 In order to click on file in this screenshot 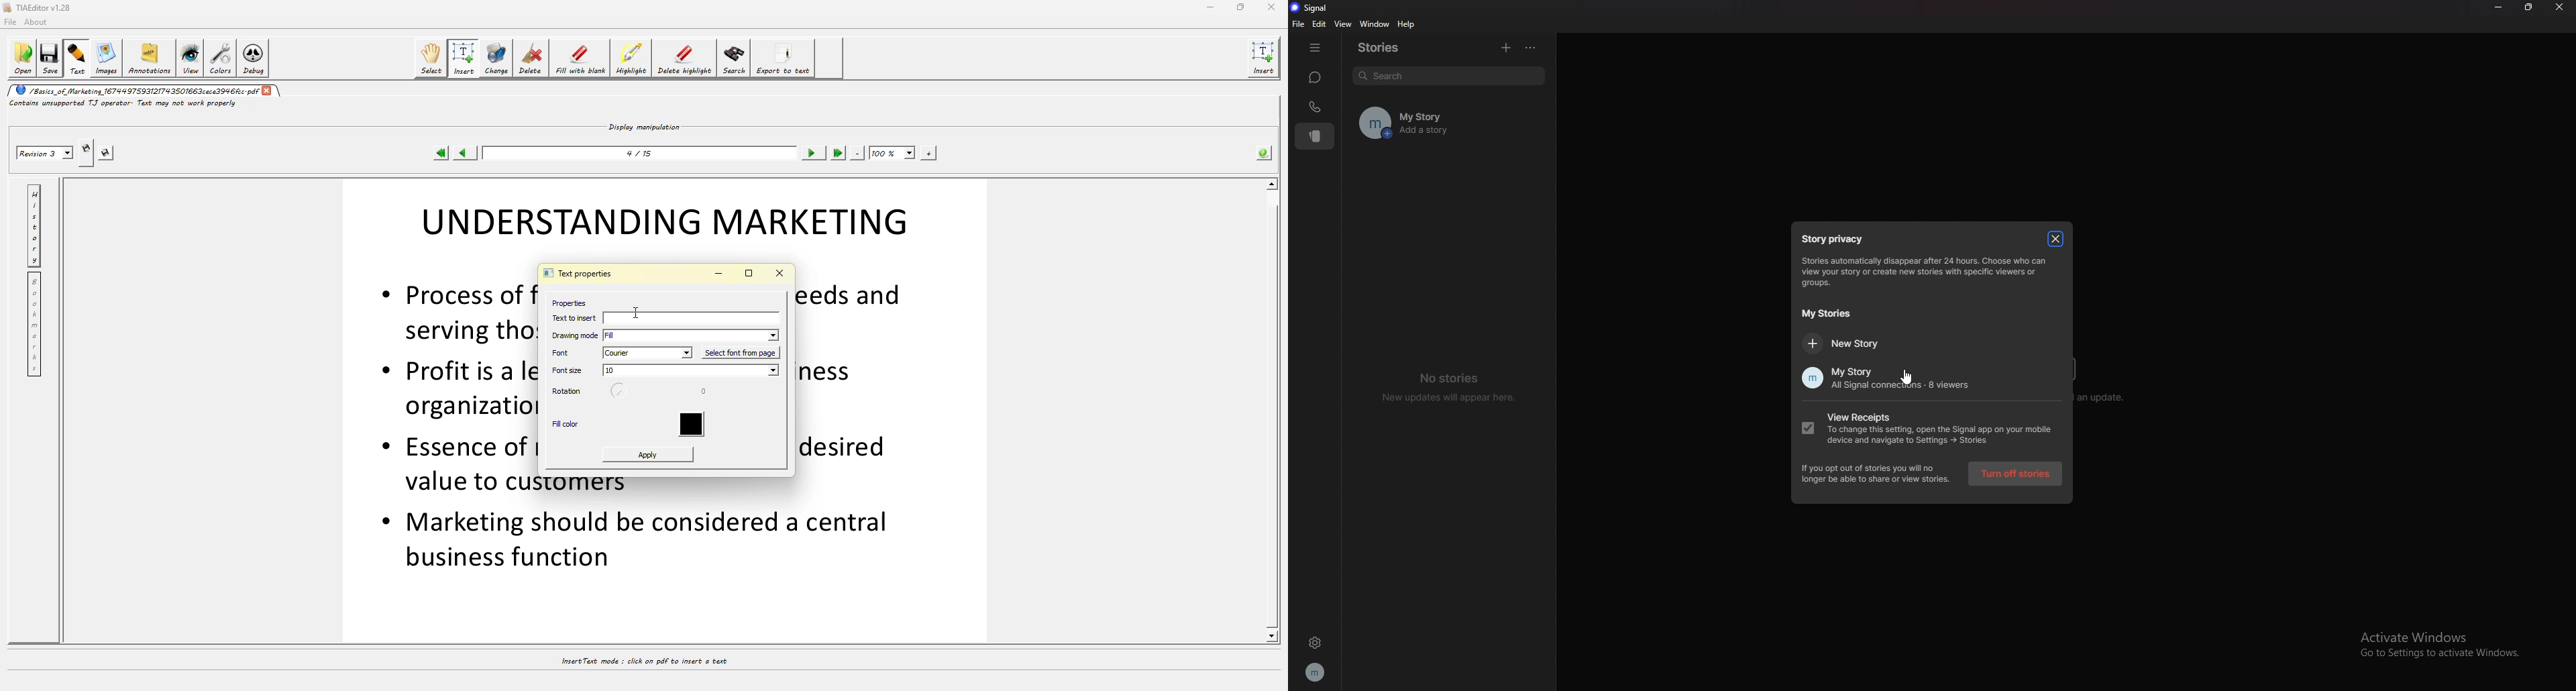, I will do `click(1298, 24)`.